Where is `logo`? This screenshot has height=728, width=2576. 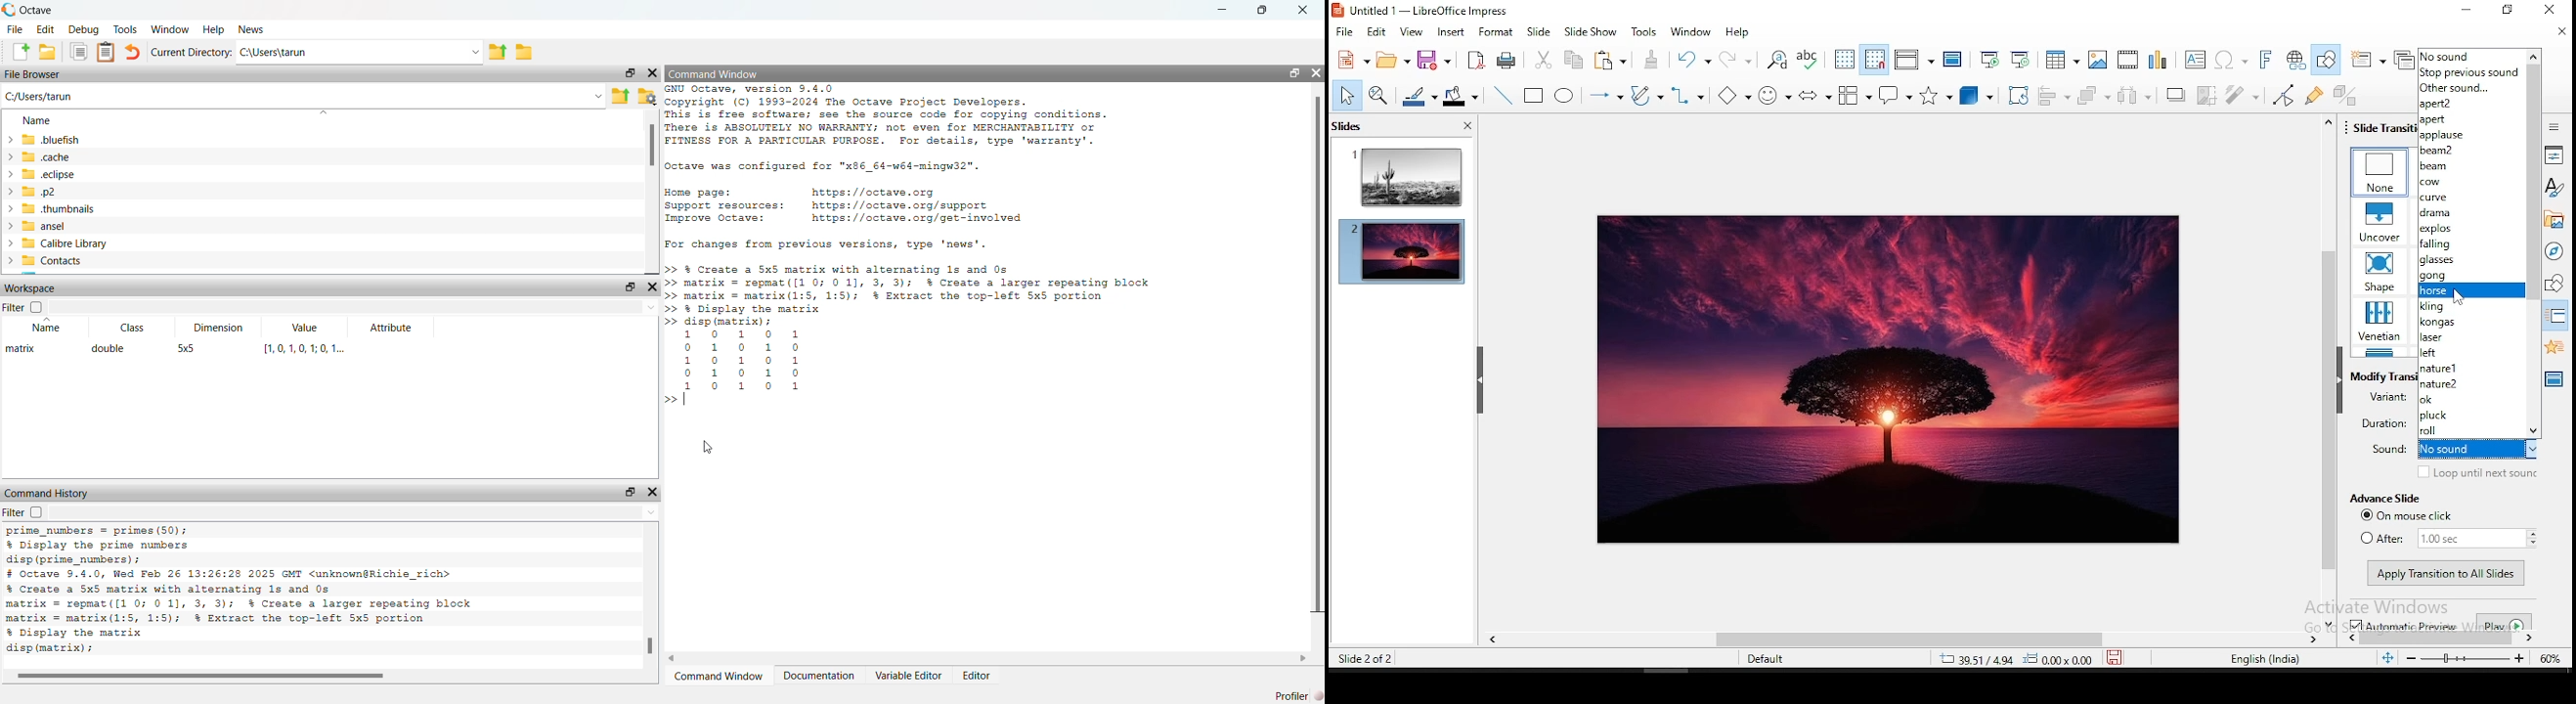
logo is located at coordinates (10, 8).